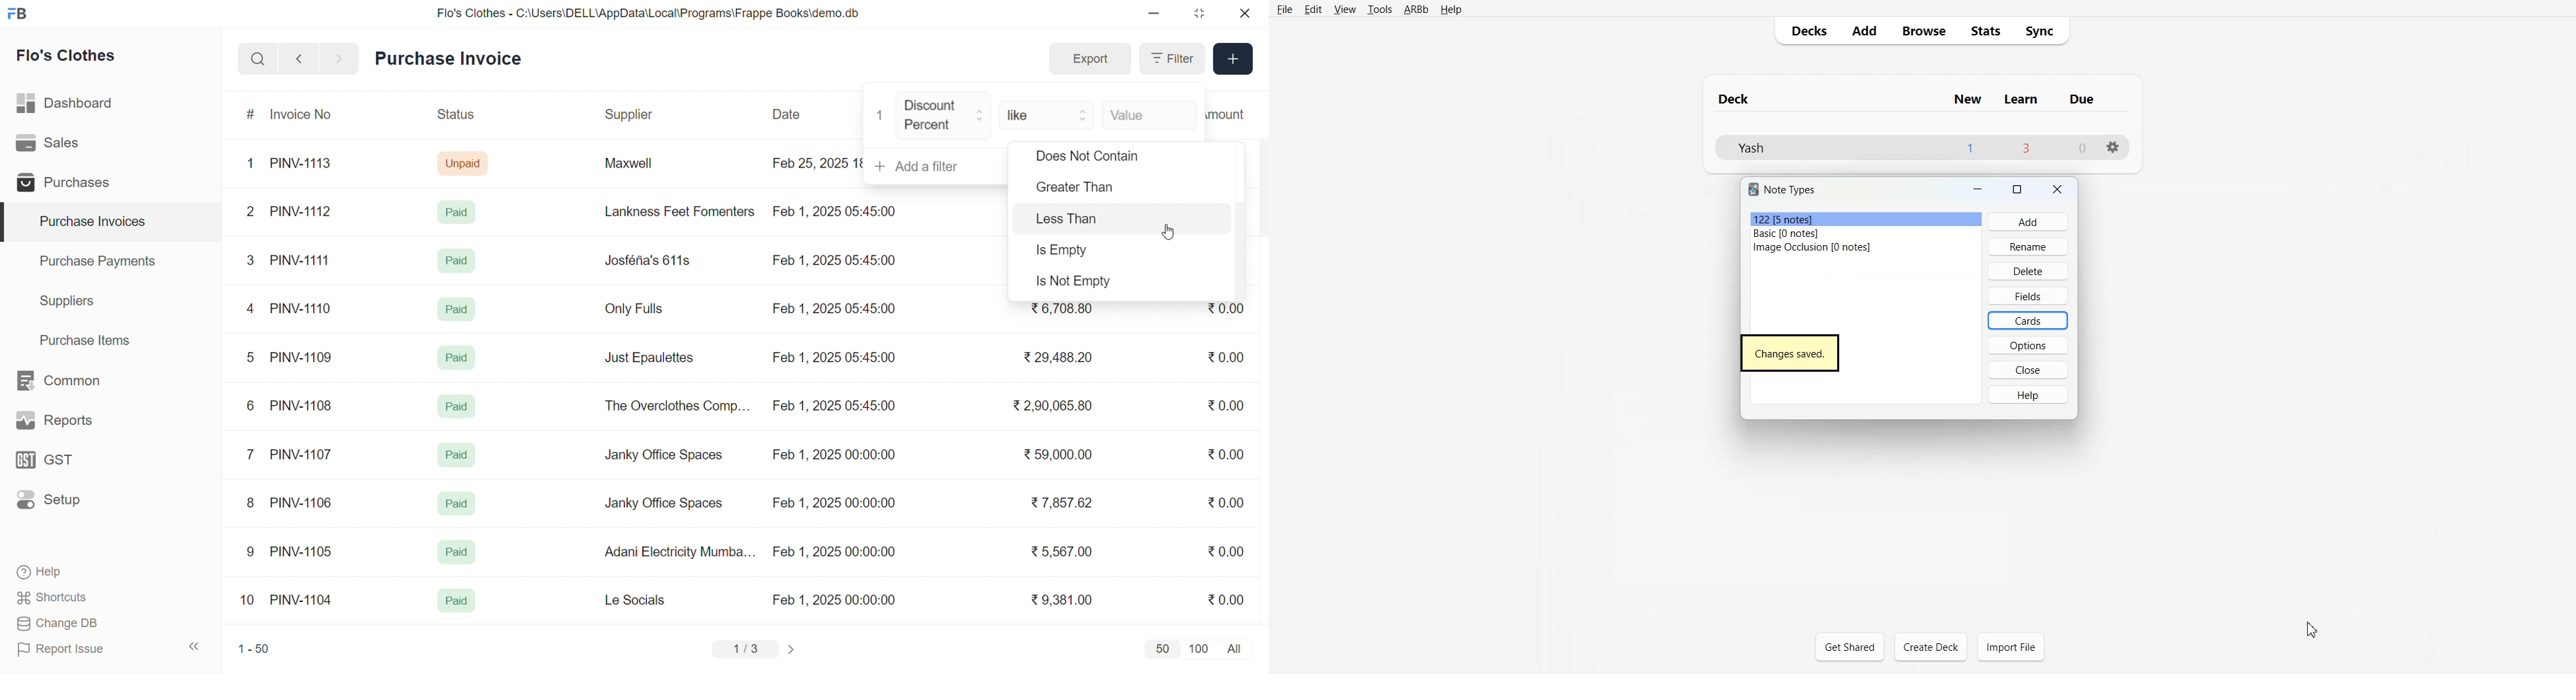 This screenshot has height=700, width=2576. What do you see at coordinates (301, 212) in the screenshot?
I see `PINV-1112` at bounding box center [301, 212].